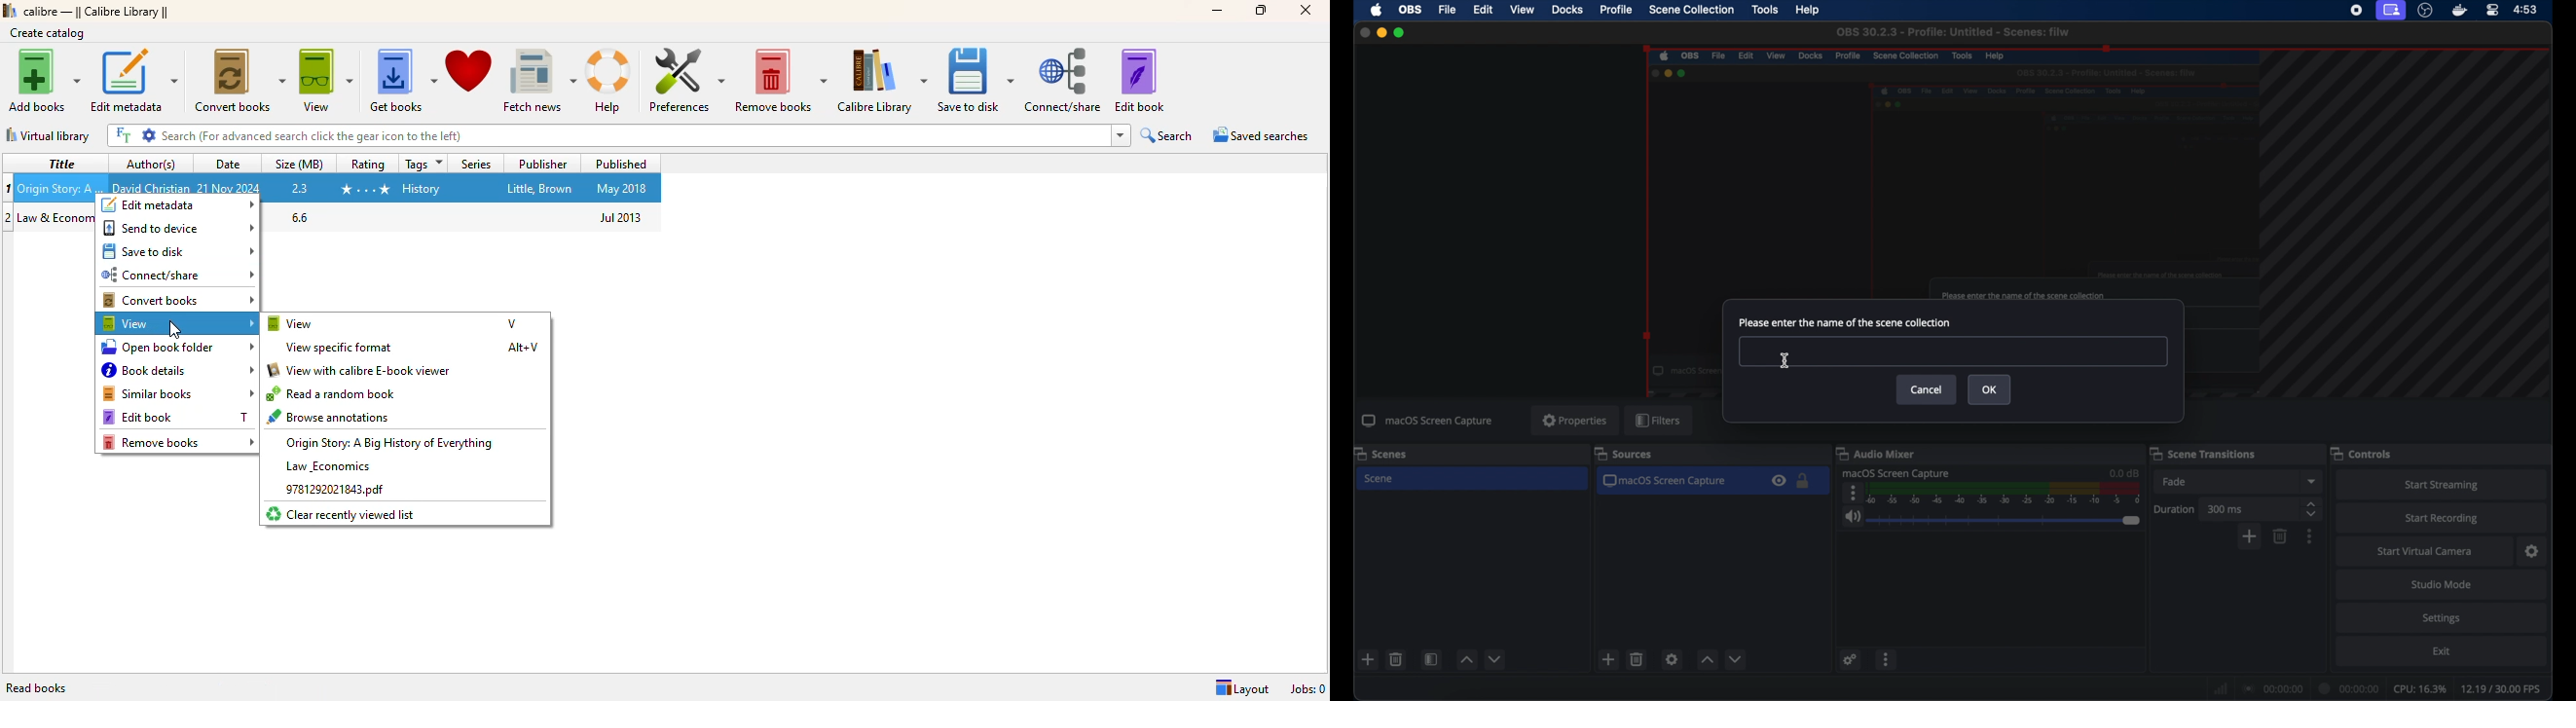 The image size is (2576, 728). Describe the element at coordinates (149, 135) in the screenshot. I see `settings` at that location.